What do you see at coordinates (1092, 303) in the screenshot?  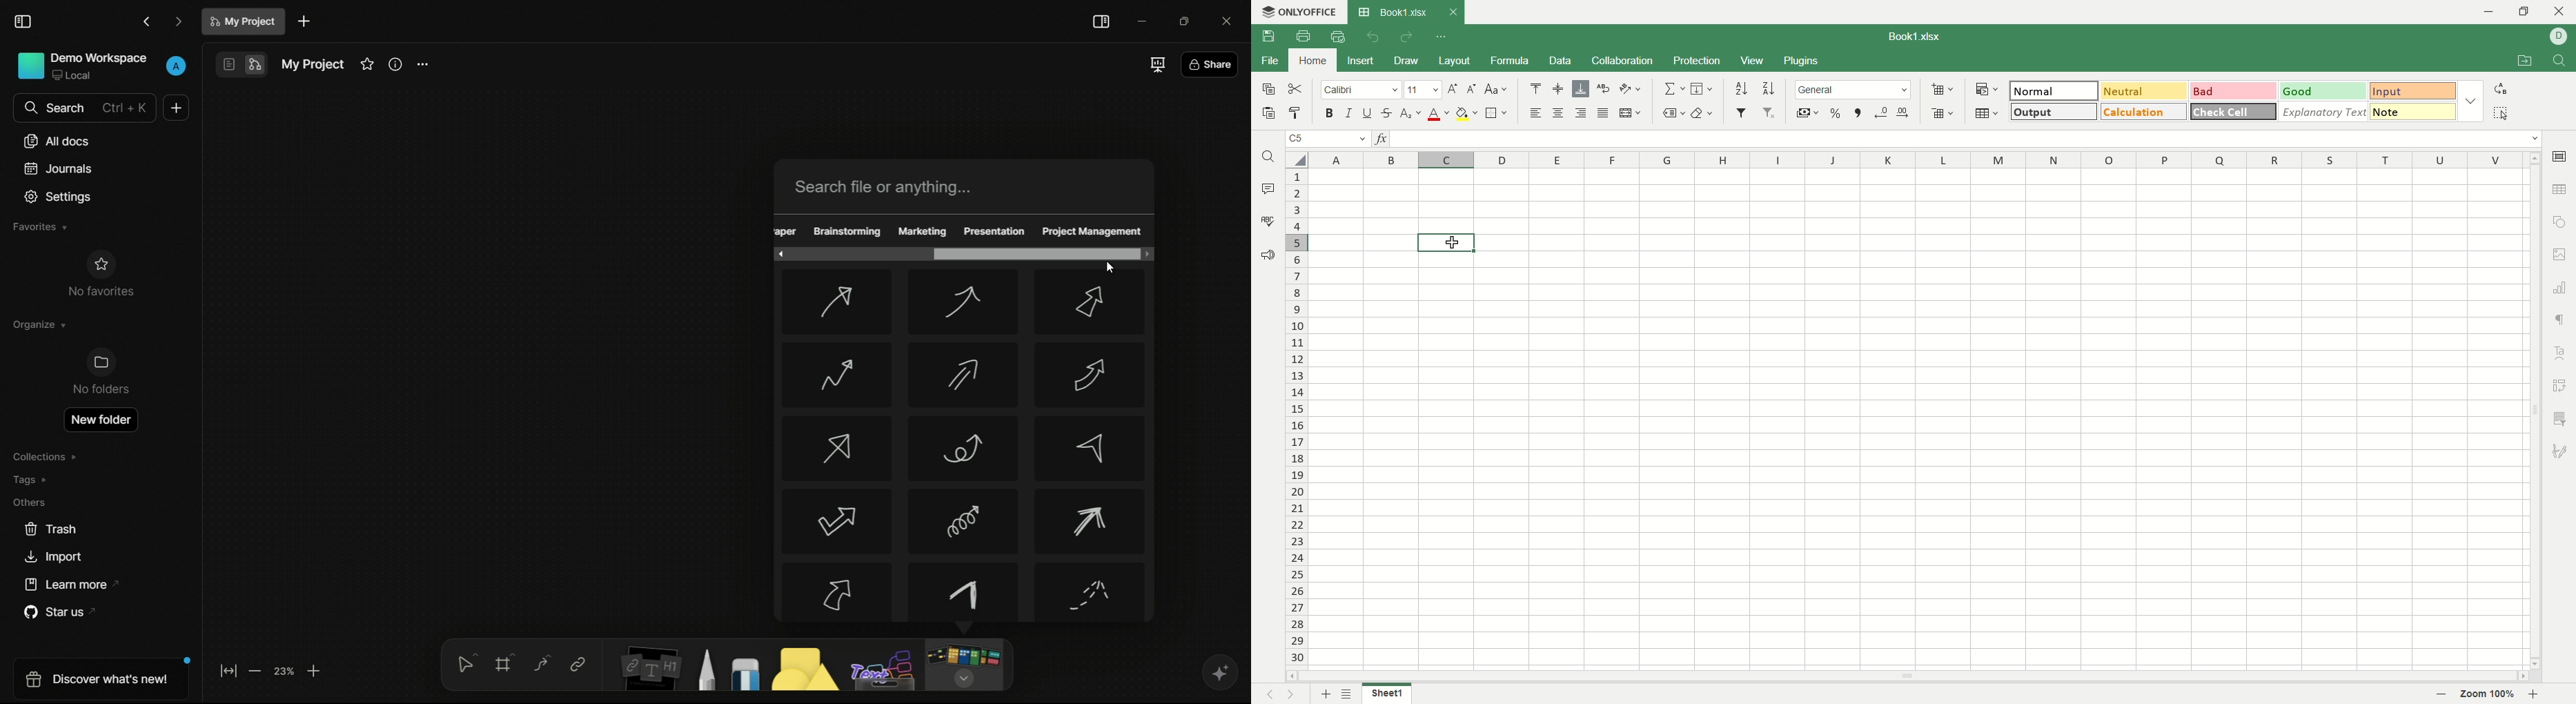 I see `arrow-3` at bounding box center [1092, 303].